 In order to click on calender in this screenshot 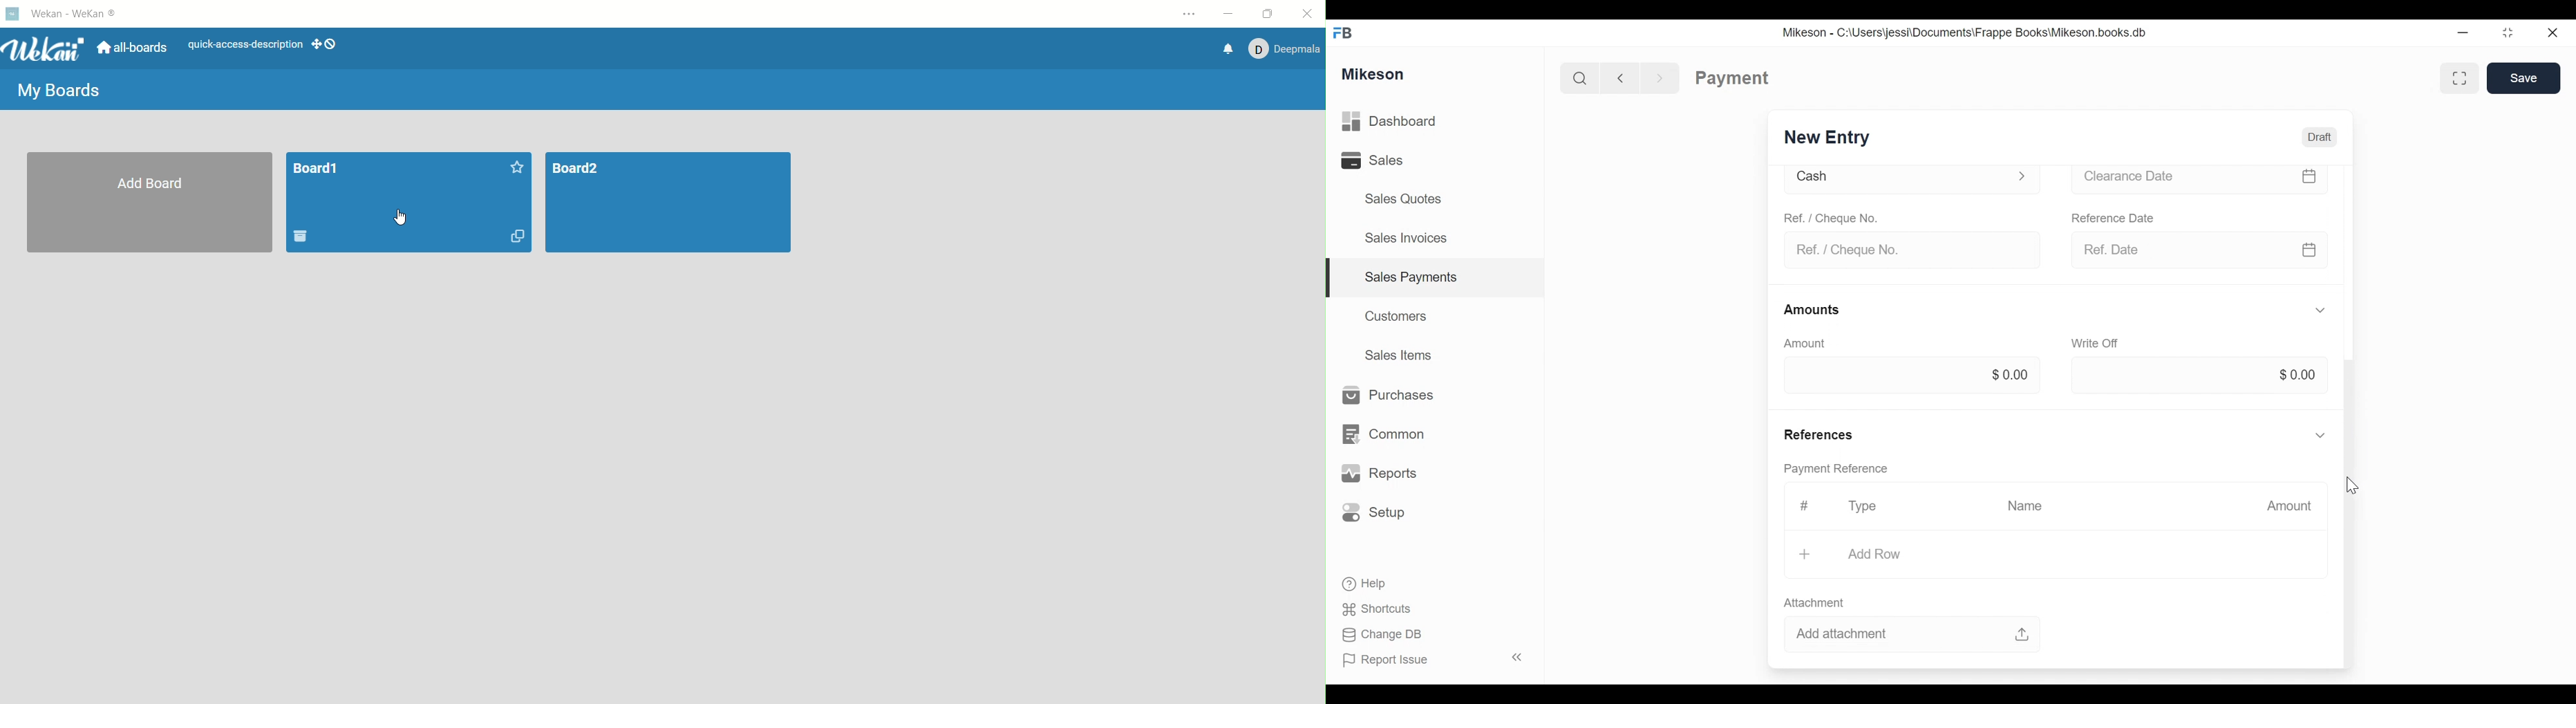, I will do `click(2306, 175)`.